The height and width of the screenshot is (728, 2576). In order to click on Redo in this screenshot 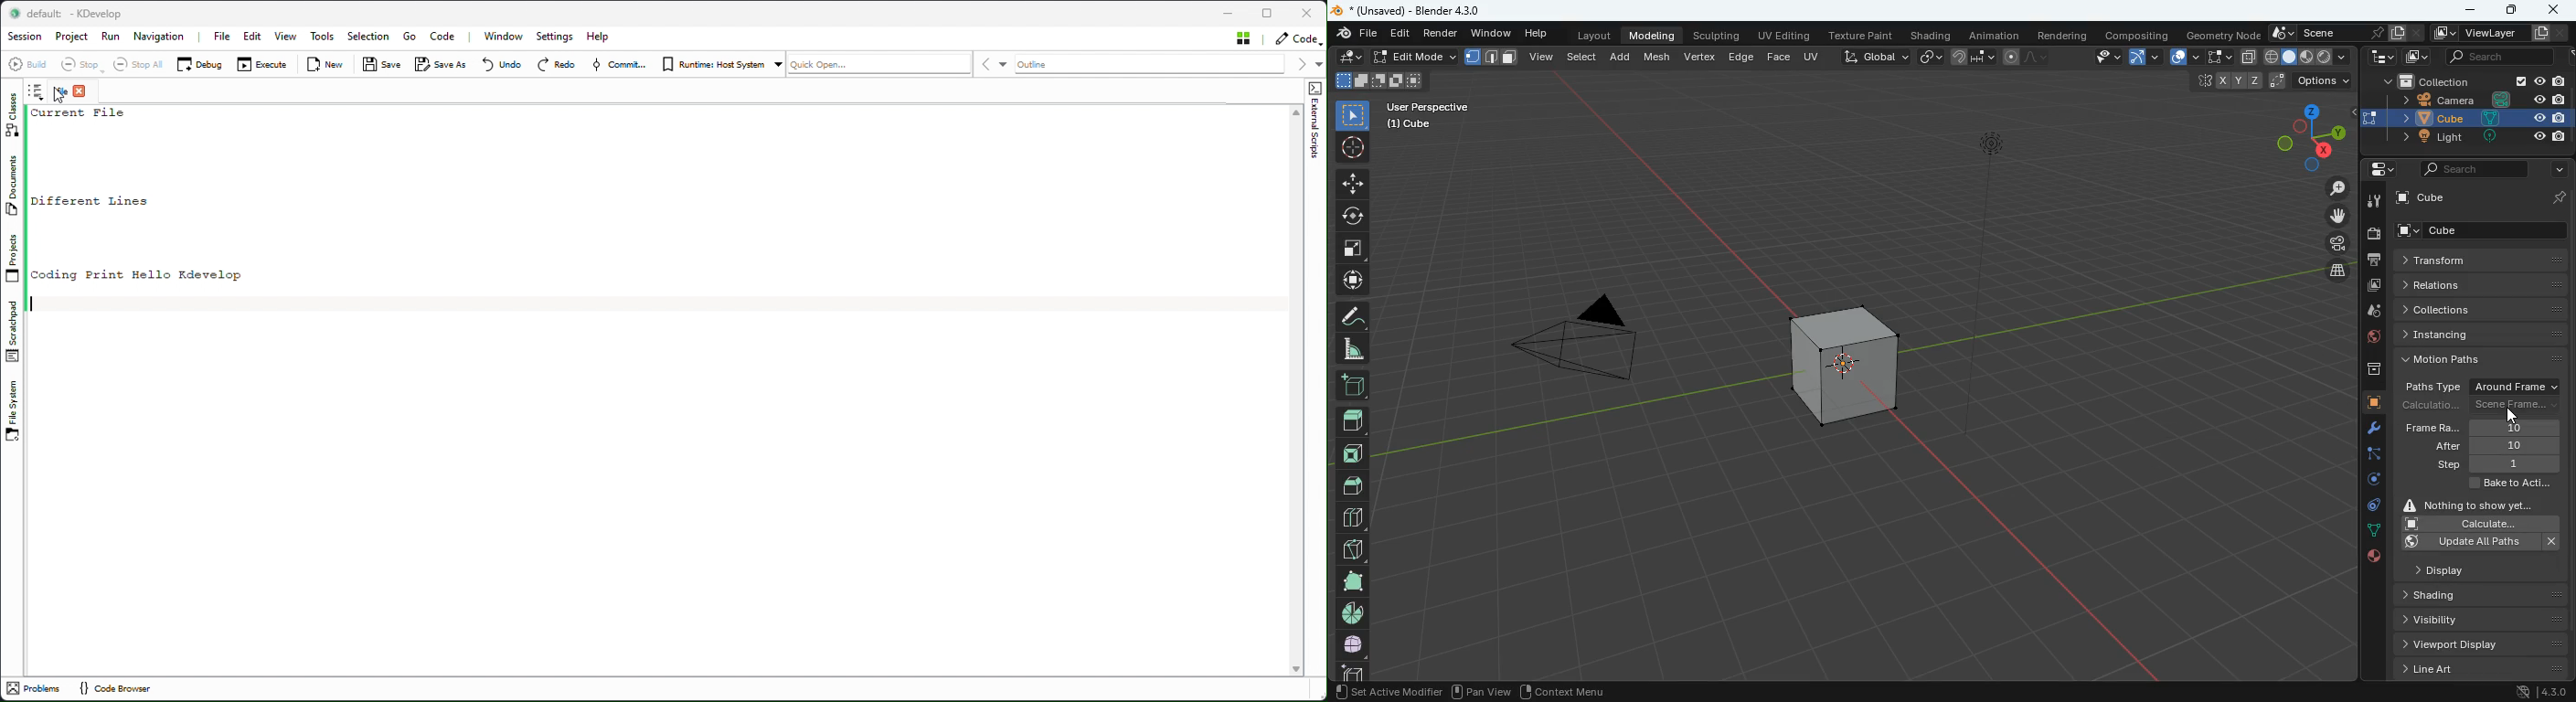, I will do `click(556, 65)`.